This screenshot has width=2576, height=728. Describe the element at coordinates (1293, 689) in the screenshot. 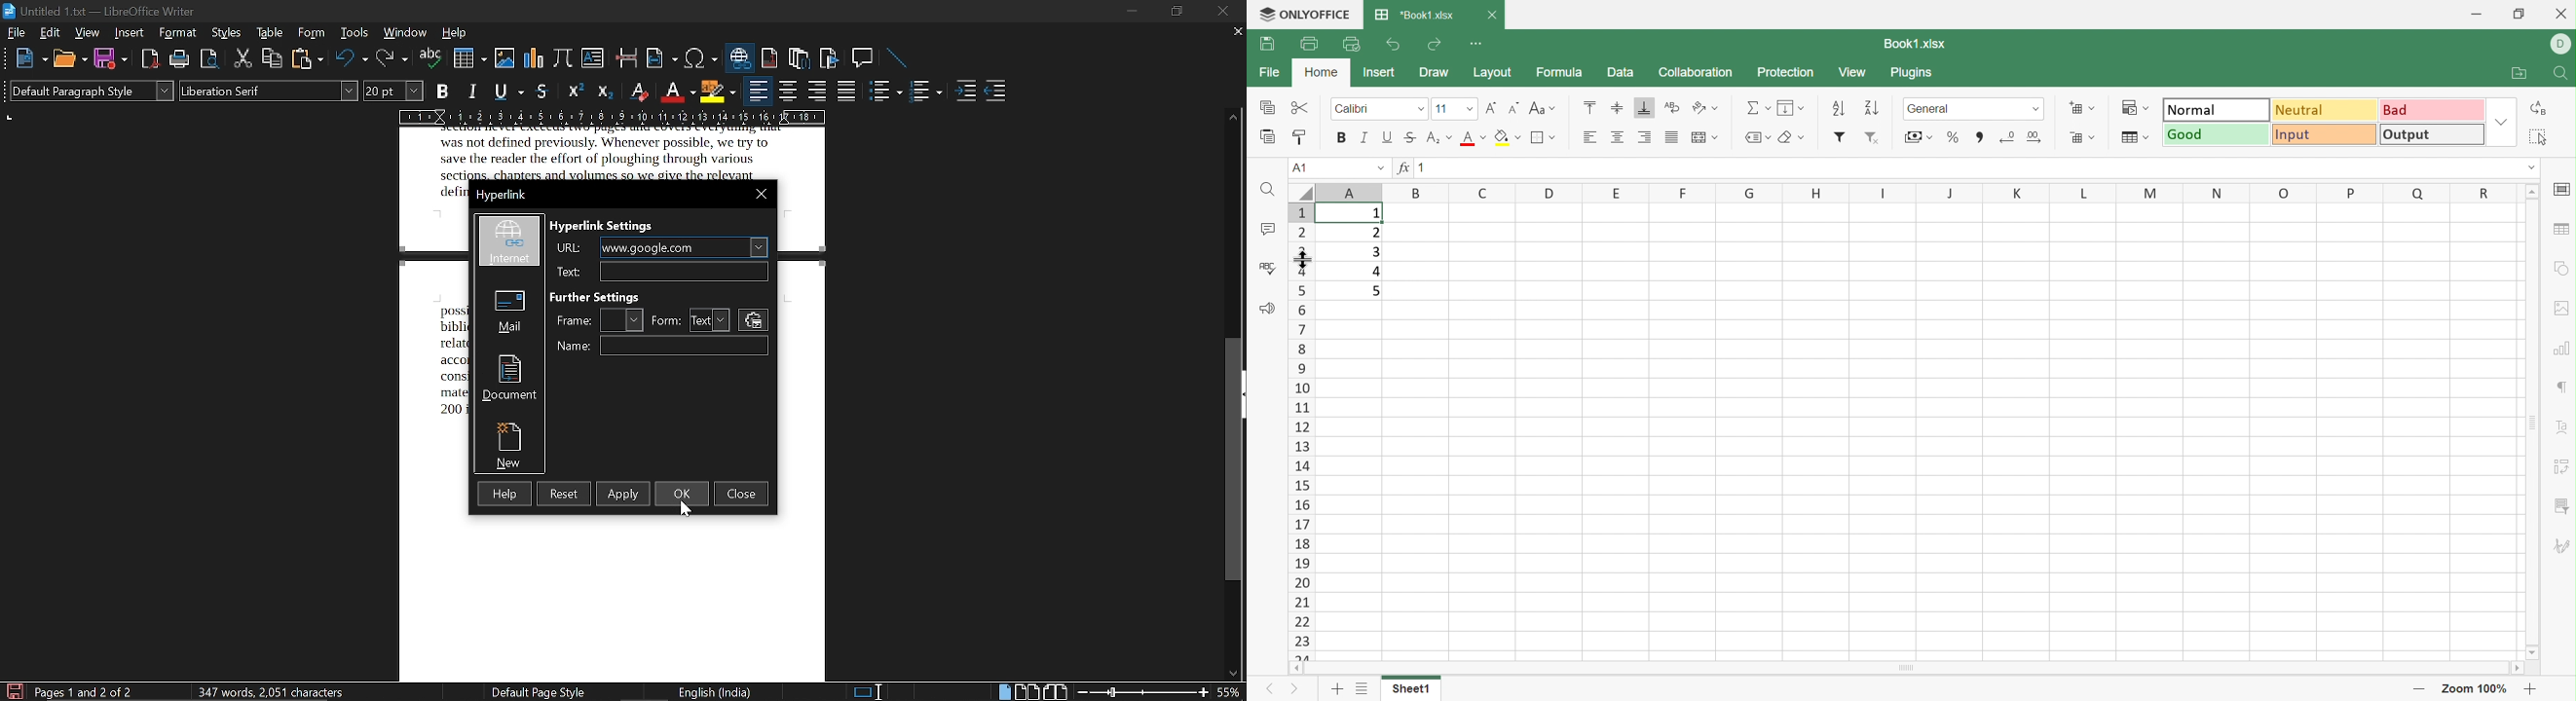

I see `Next` at that location.